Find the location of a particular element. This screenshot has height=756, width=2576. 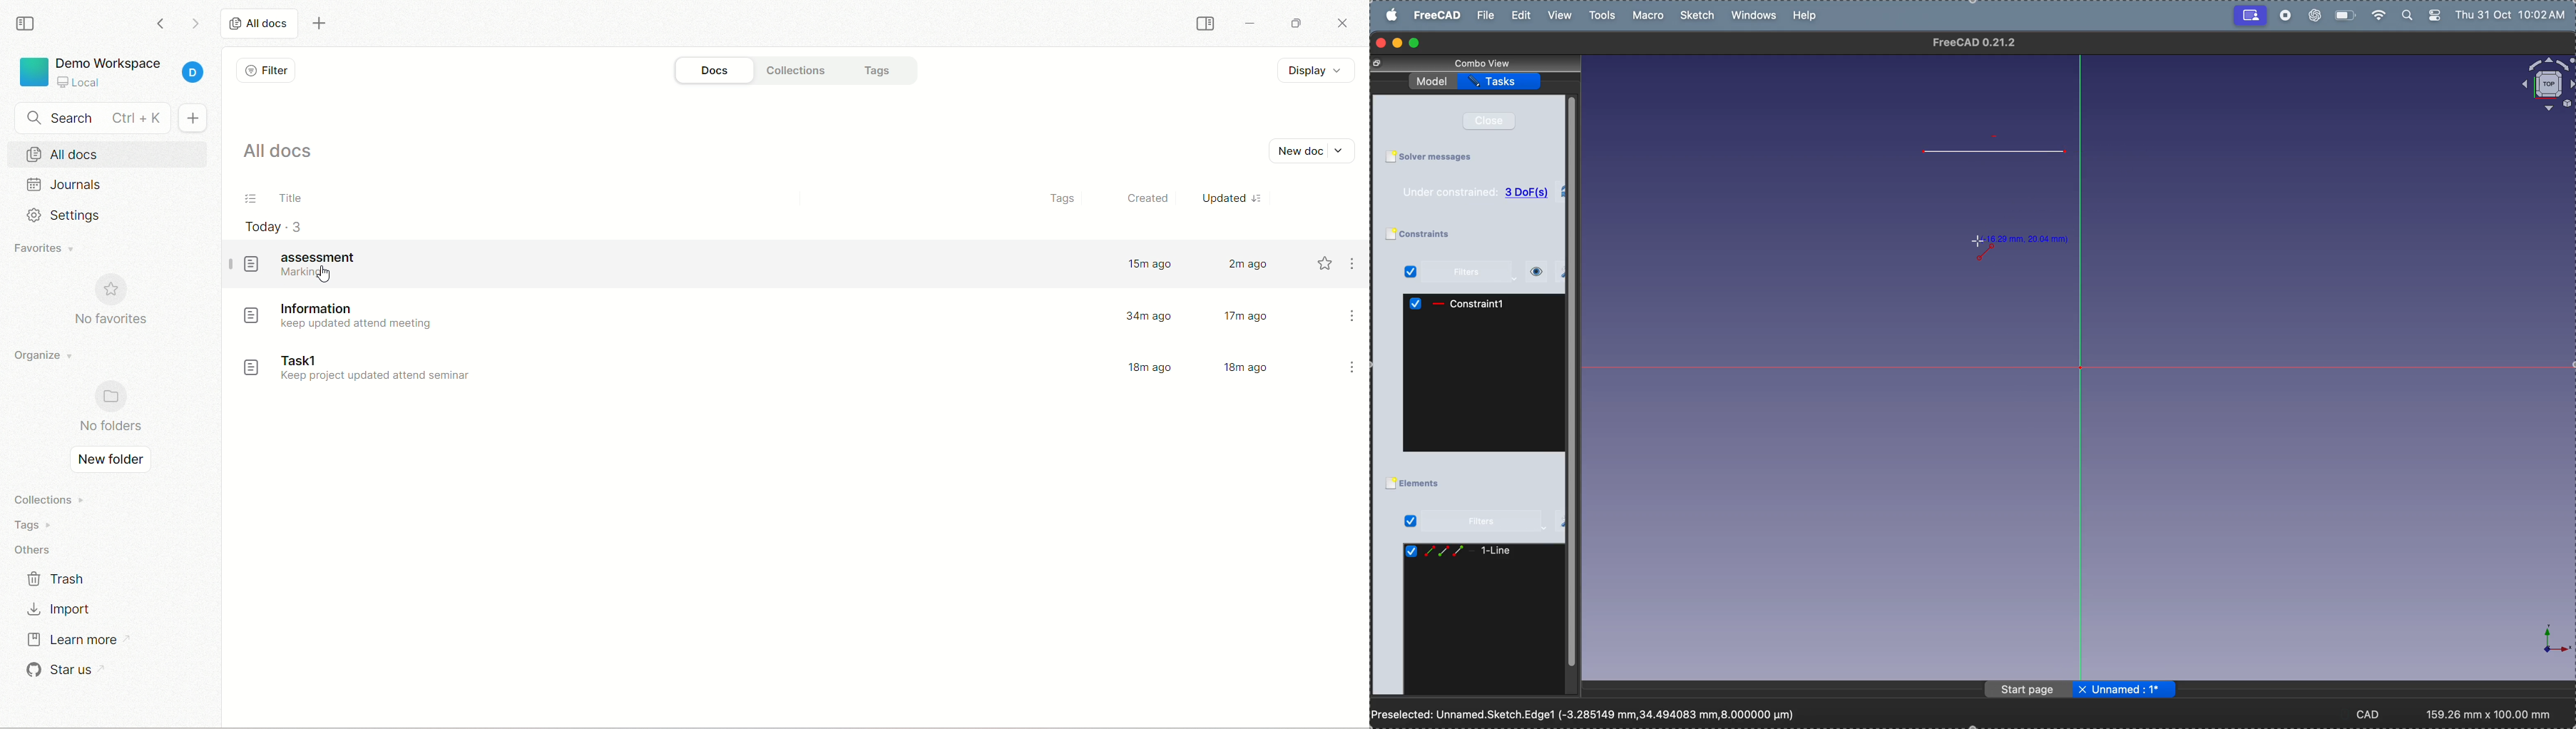

icon is located at coordinates (1438, 304).